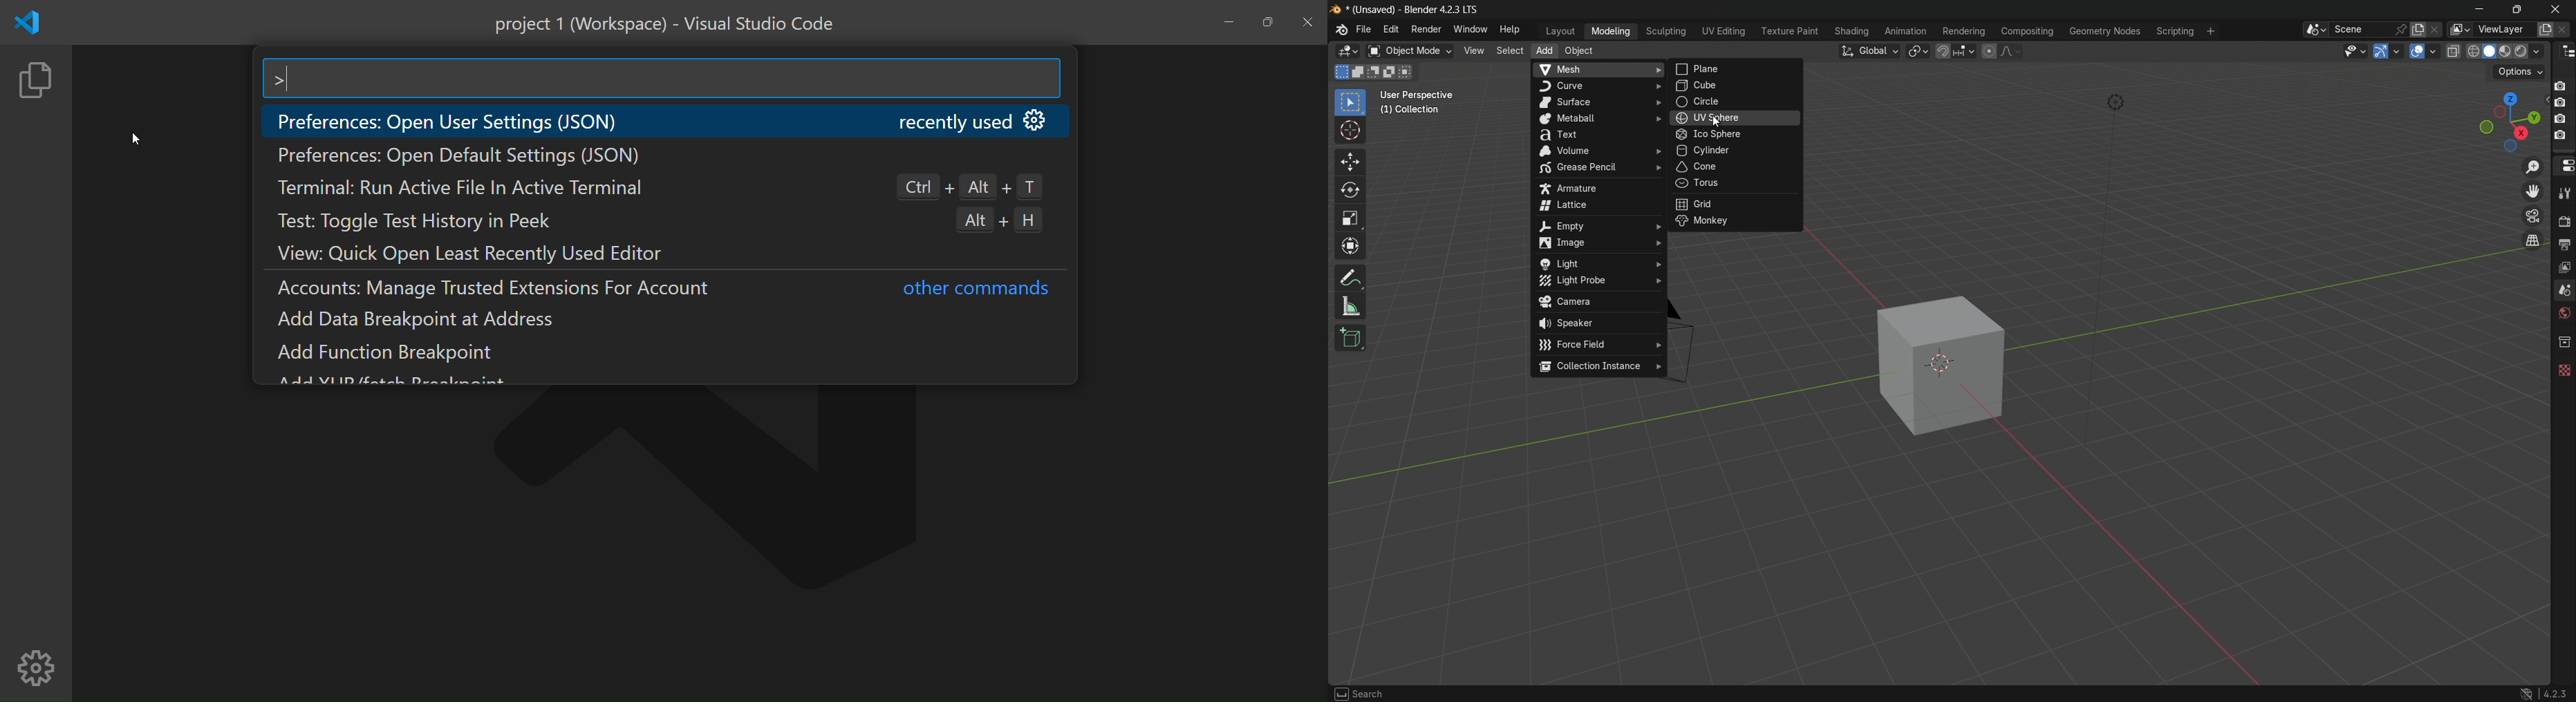 The height and width of the screenshot is (728, 2576). I want to click on collection instance, so click(1600, 367).